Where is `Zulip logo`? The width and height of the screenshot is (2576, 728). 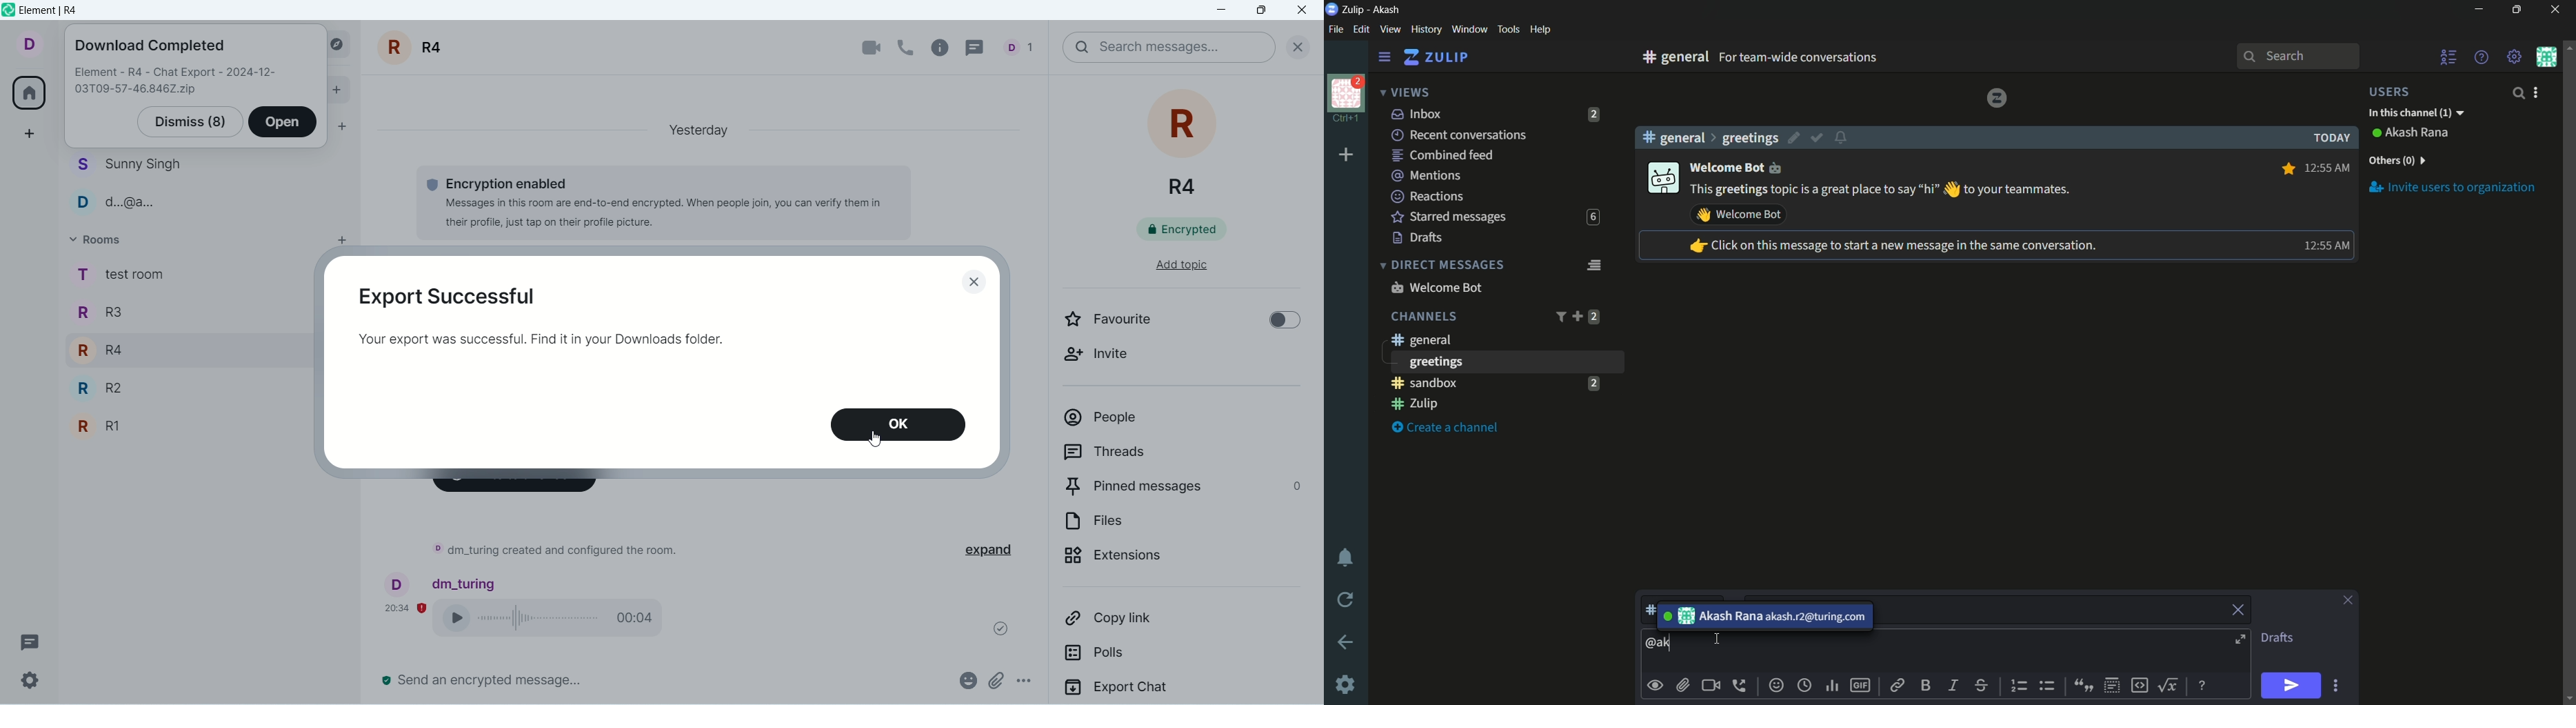
Zulip logo is located at coordinates (1997, 97).